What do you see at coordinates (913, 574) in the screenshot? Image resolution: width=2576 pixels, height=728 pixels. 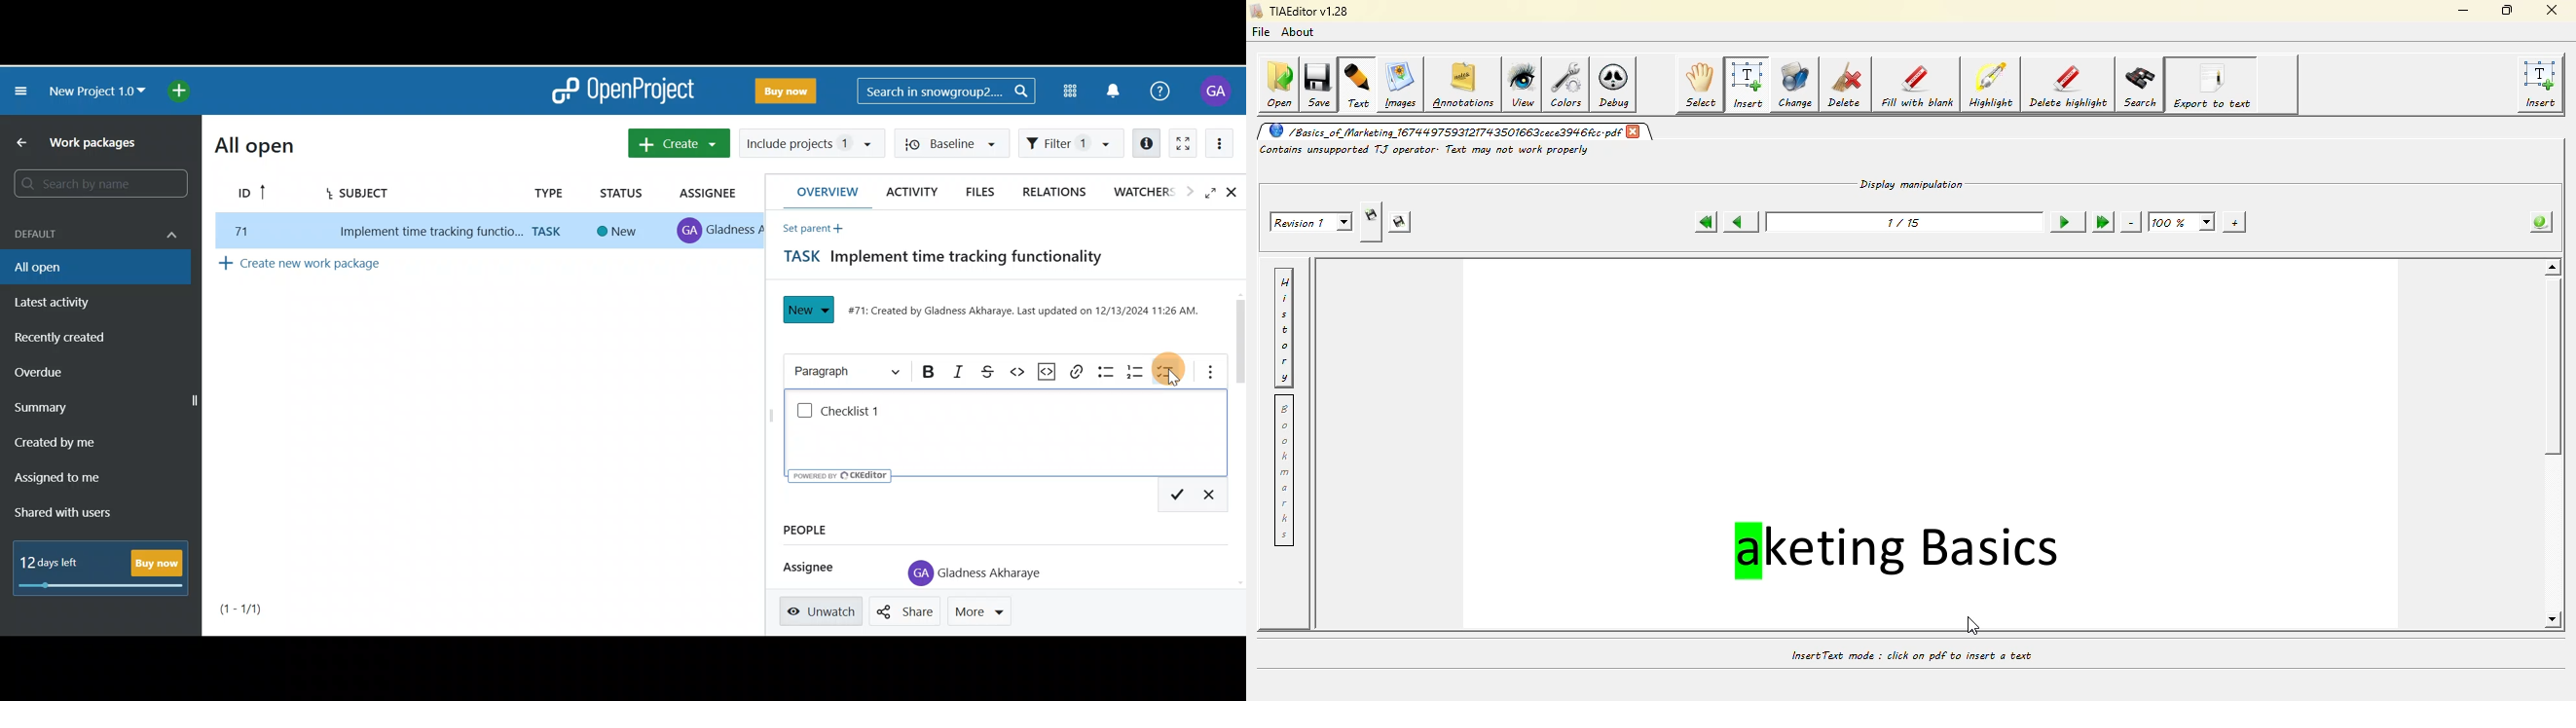 I see `profile icon` at bounding box center [913, 574].